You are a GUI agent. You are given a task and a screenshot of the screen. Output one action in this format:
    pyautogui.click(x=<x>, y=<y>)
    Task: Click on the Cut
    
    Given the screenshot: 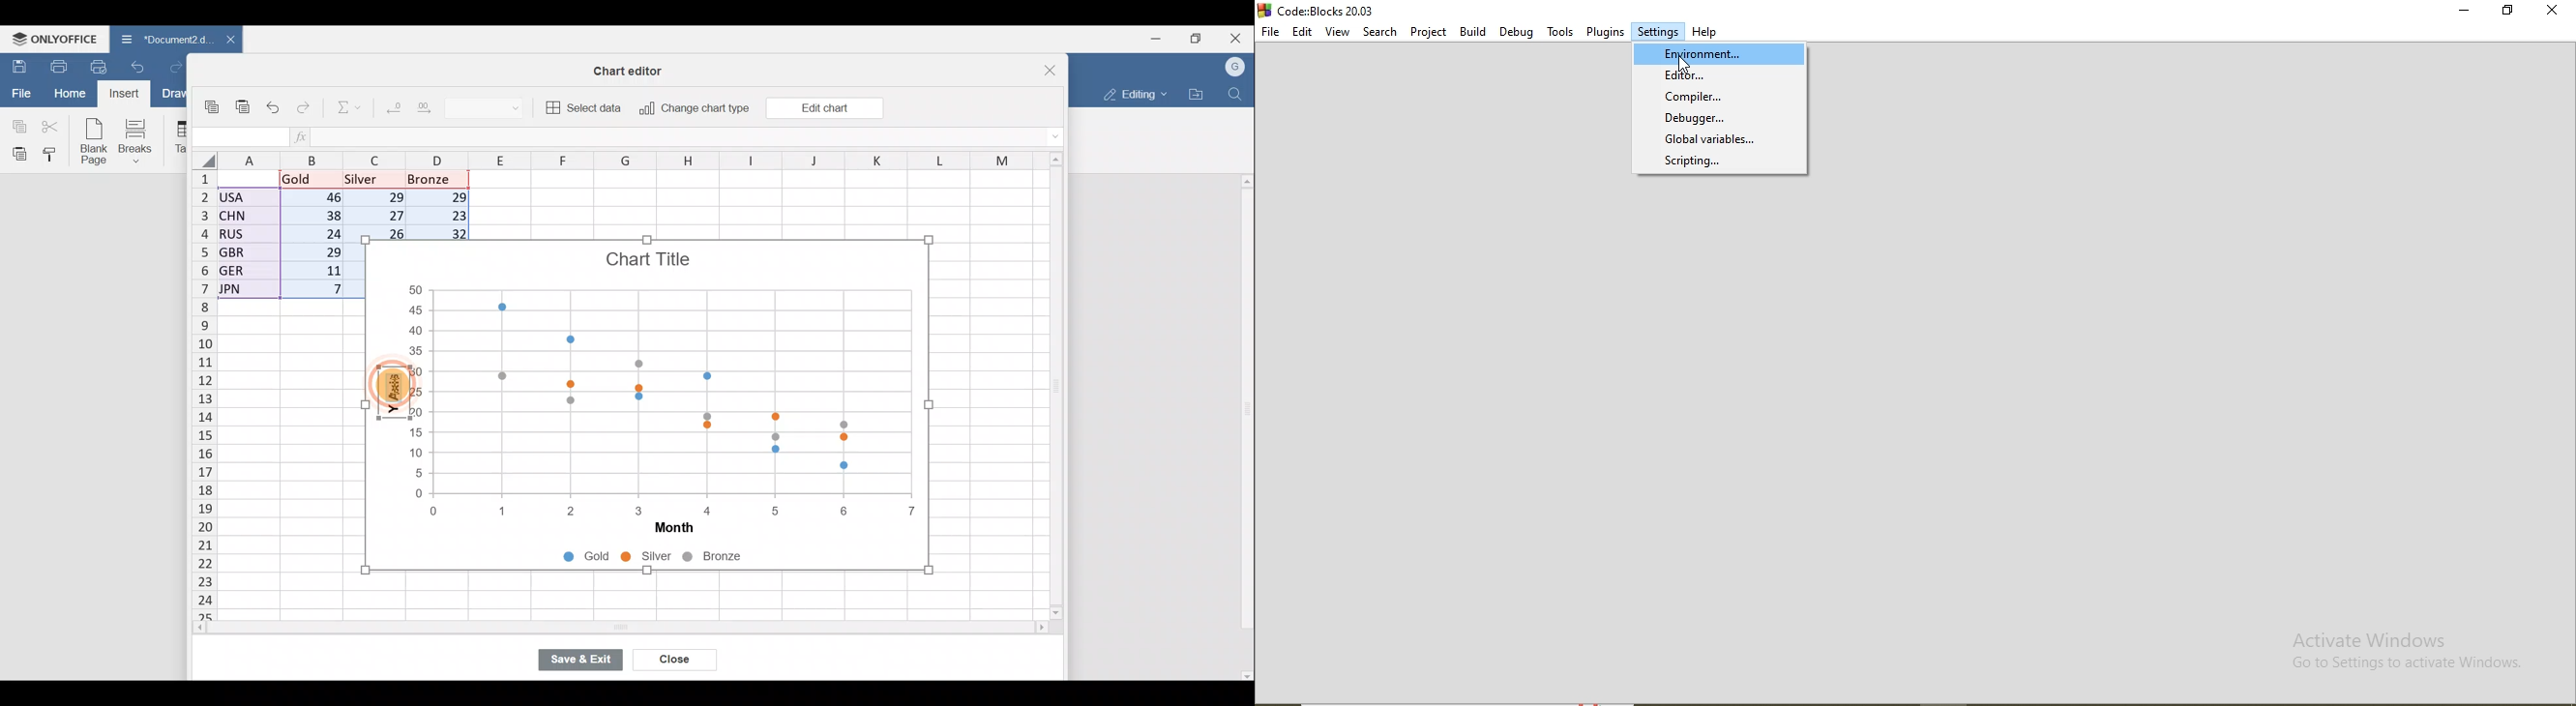 What is the action you would take?
    pyautogui.click(x=54, y=126)
    